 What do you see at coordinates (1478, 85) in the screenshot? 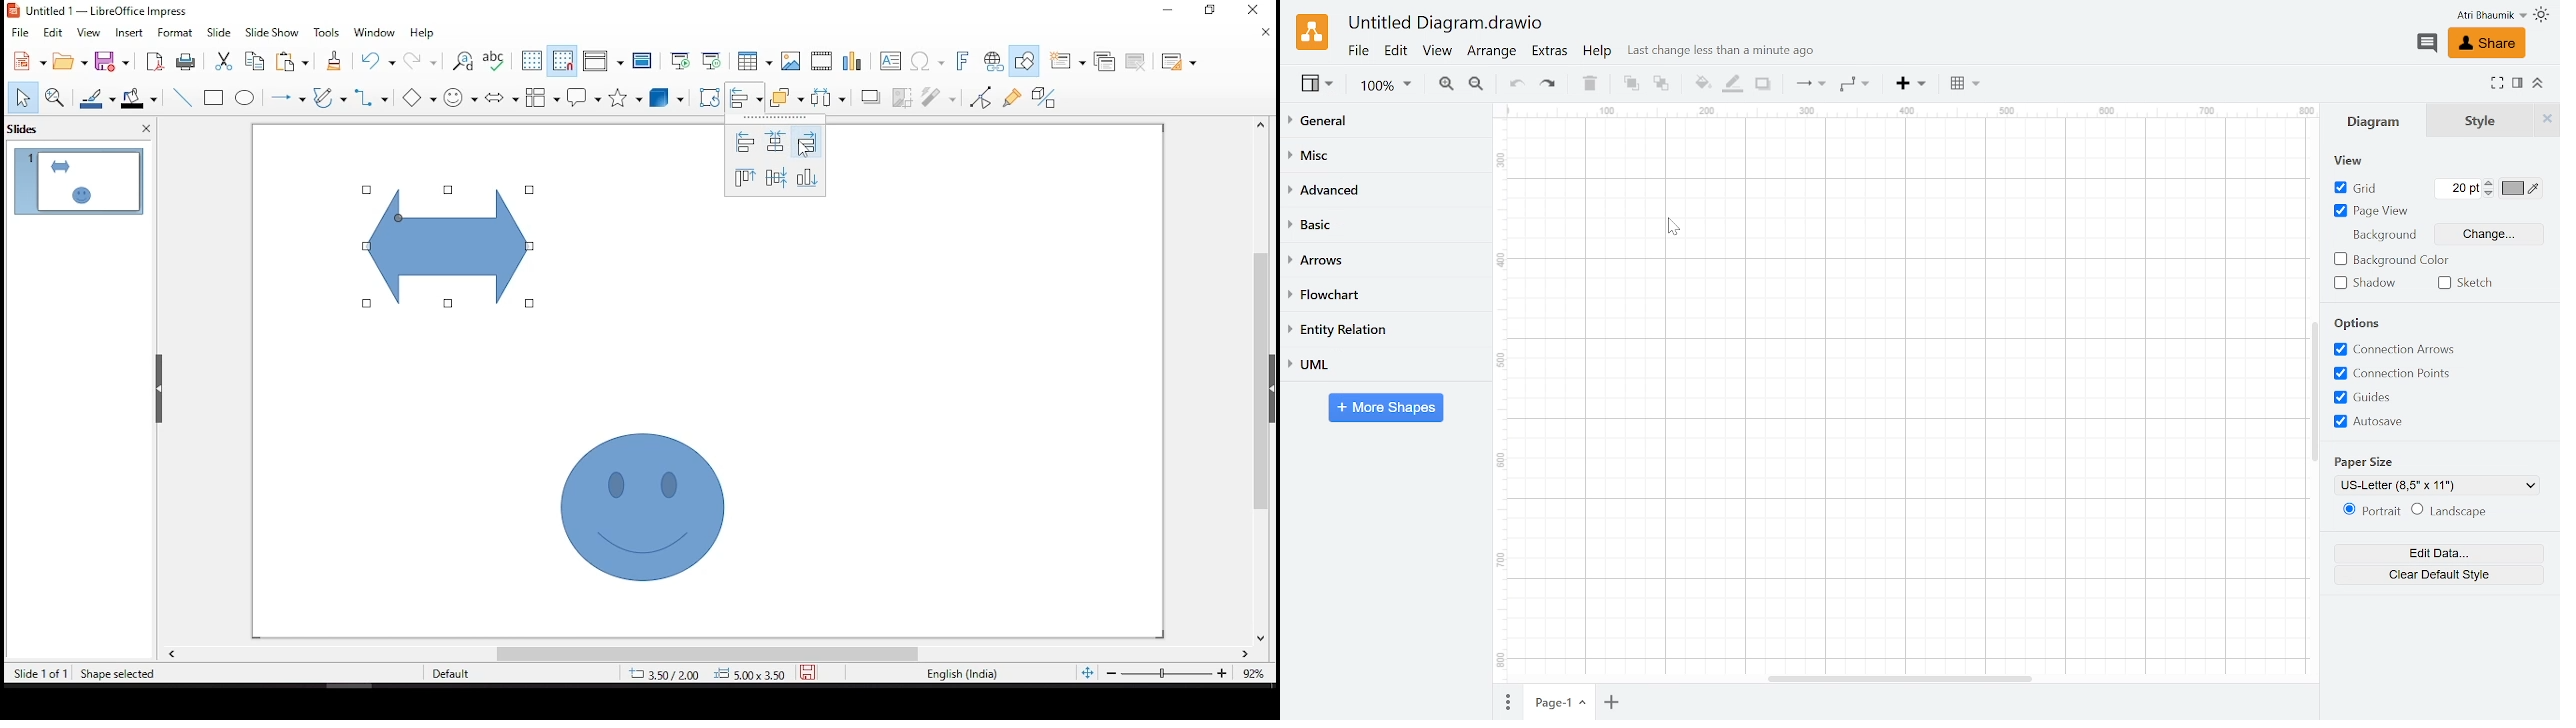
I see `Zoom out` at bounding box center [1478, 85].